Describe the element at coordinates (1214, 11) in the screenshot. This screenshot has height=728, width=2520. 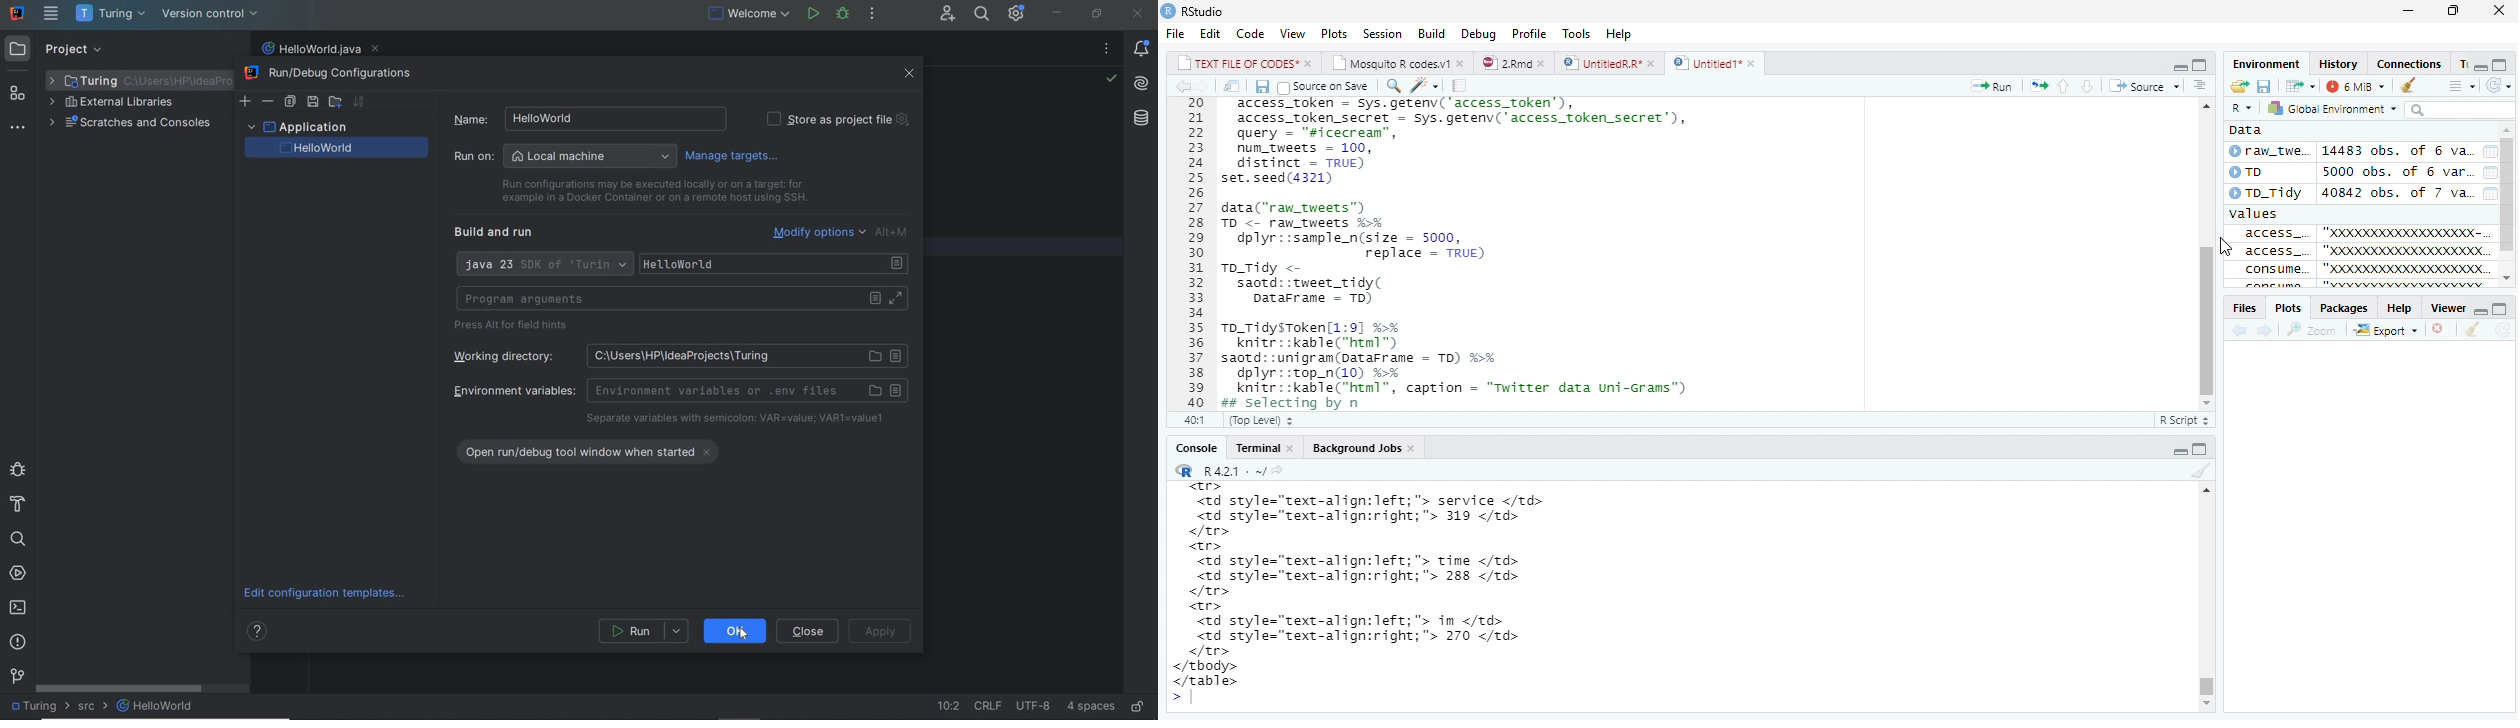
I see ` RStudio` at that location.